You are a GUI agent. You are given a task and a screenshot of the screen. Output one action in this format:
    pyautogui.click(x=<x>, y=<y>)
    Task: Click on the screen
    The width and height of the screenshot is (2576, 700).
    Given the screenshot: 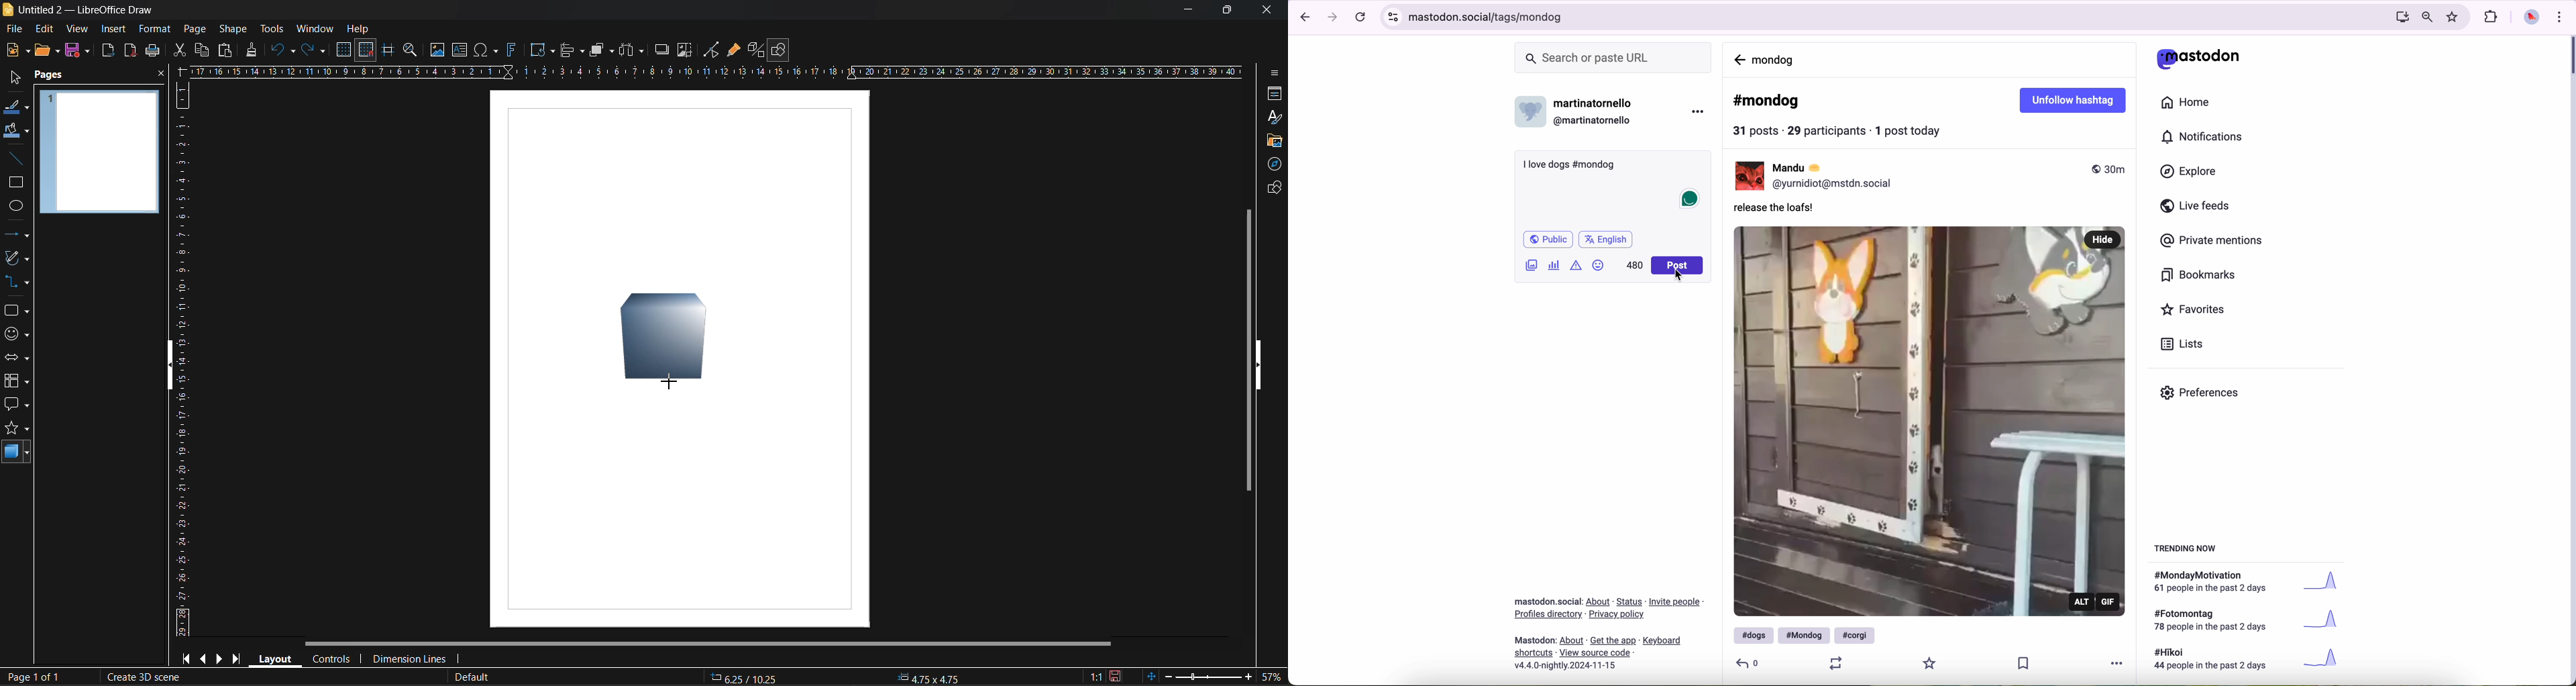 What is the action you would take?
    pyautogui.click(x=2400, y=18)
    